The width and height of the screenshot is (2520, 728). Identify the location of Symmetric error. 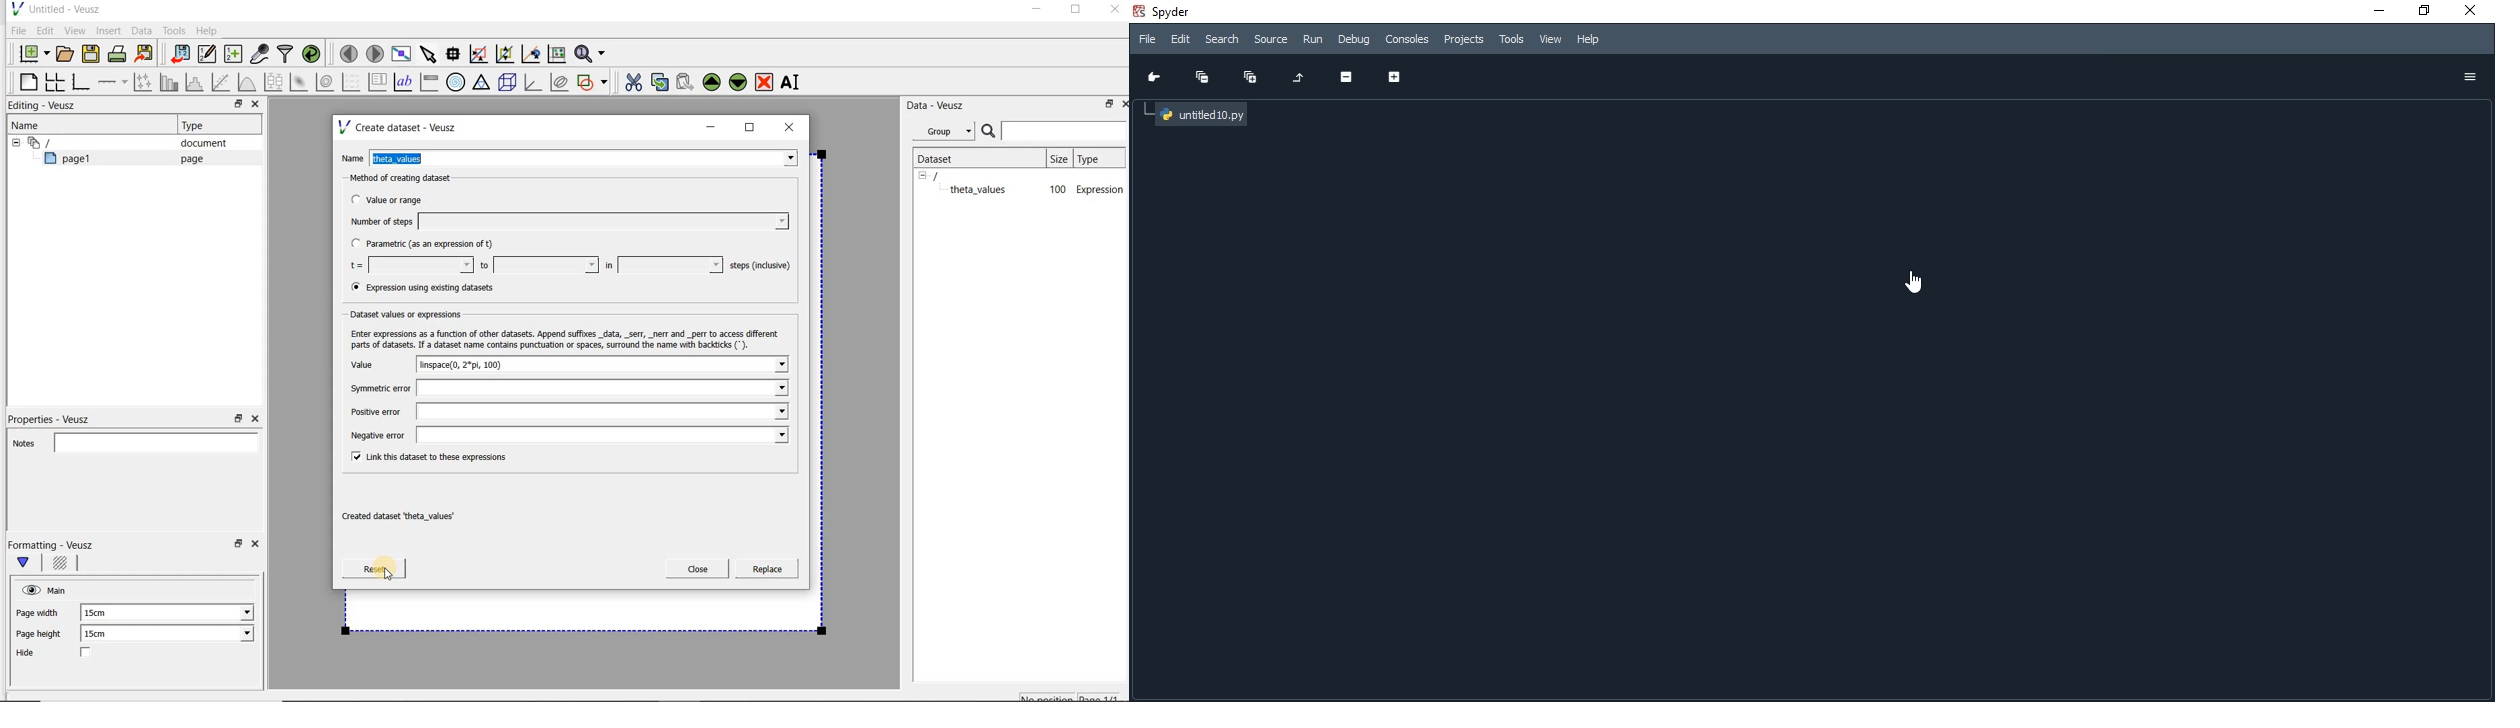
(565, 388).